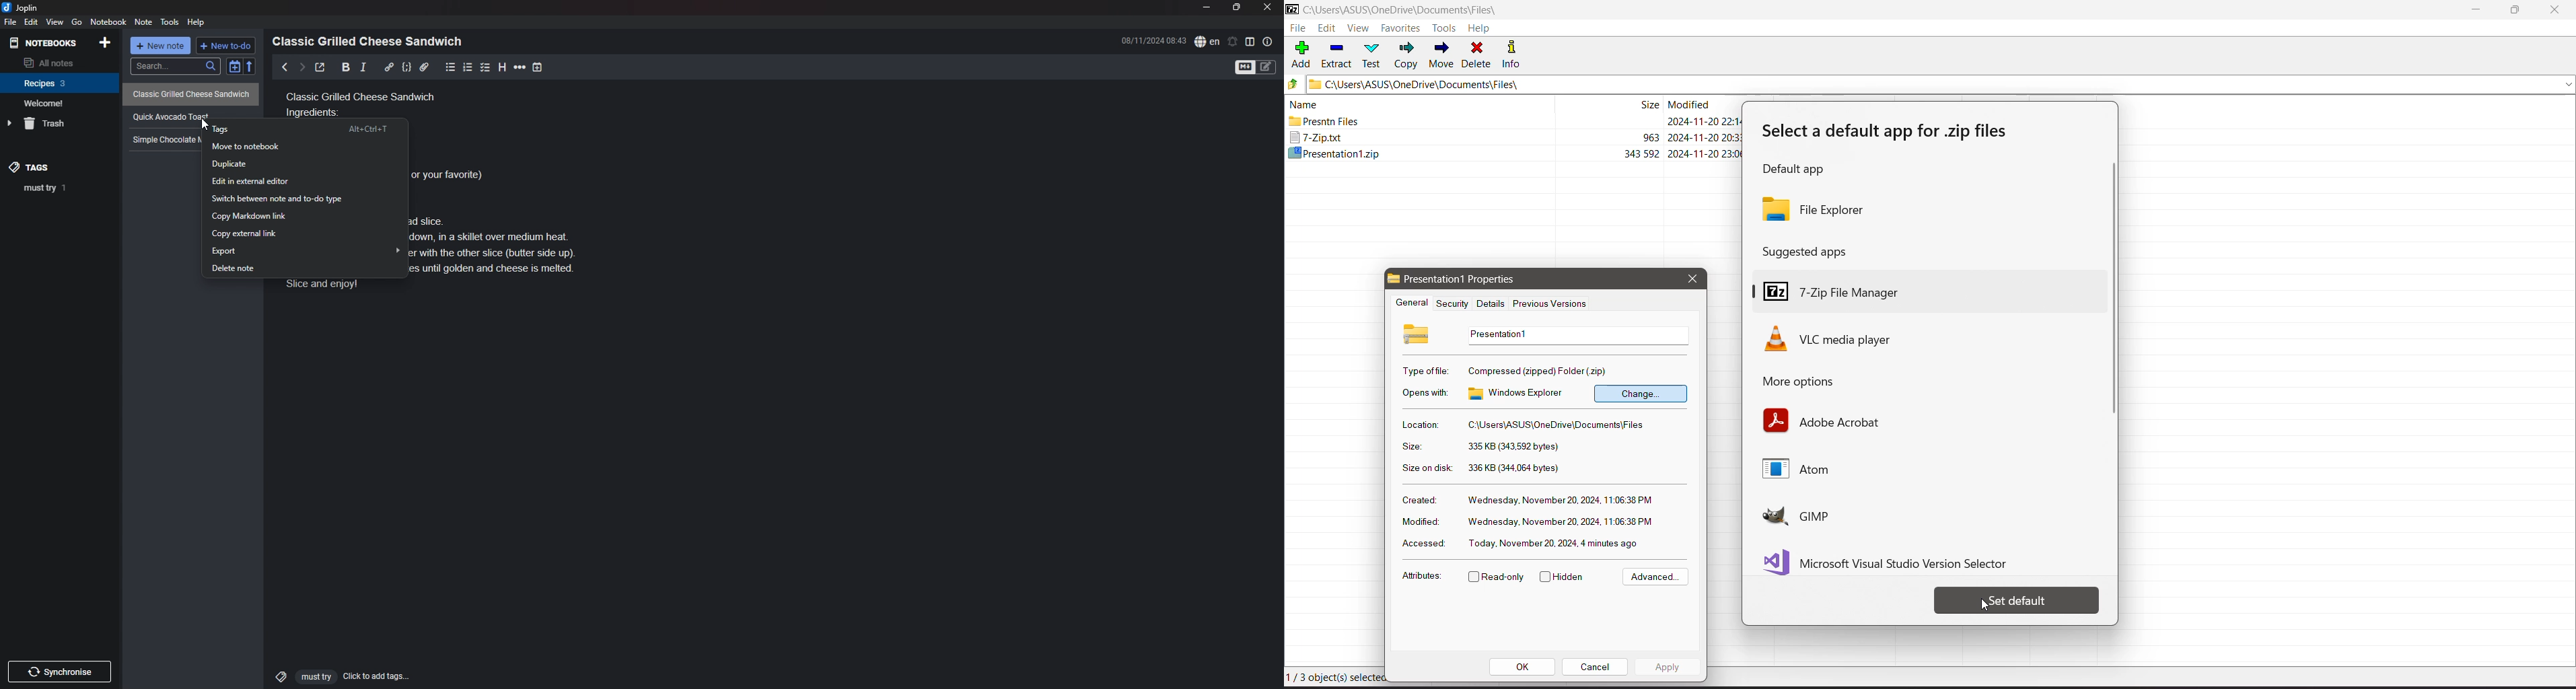 The width and height of the screenshot is (2576, 700). Describe the element at coordinates (306, 128) in the screenshot. I see `tags` at that location.